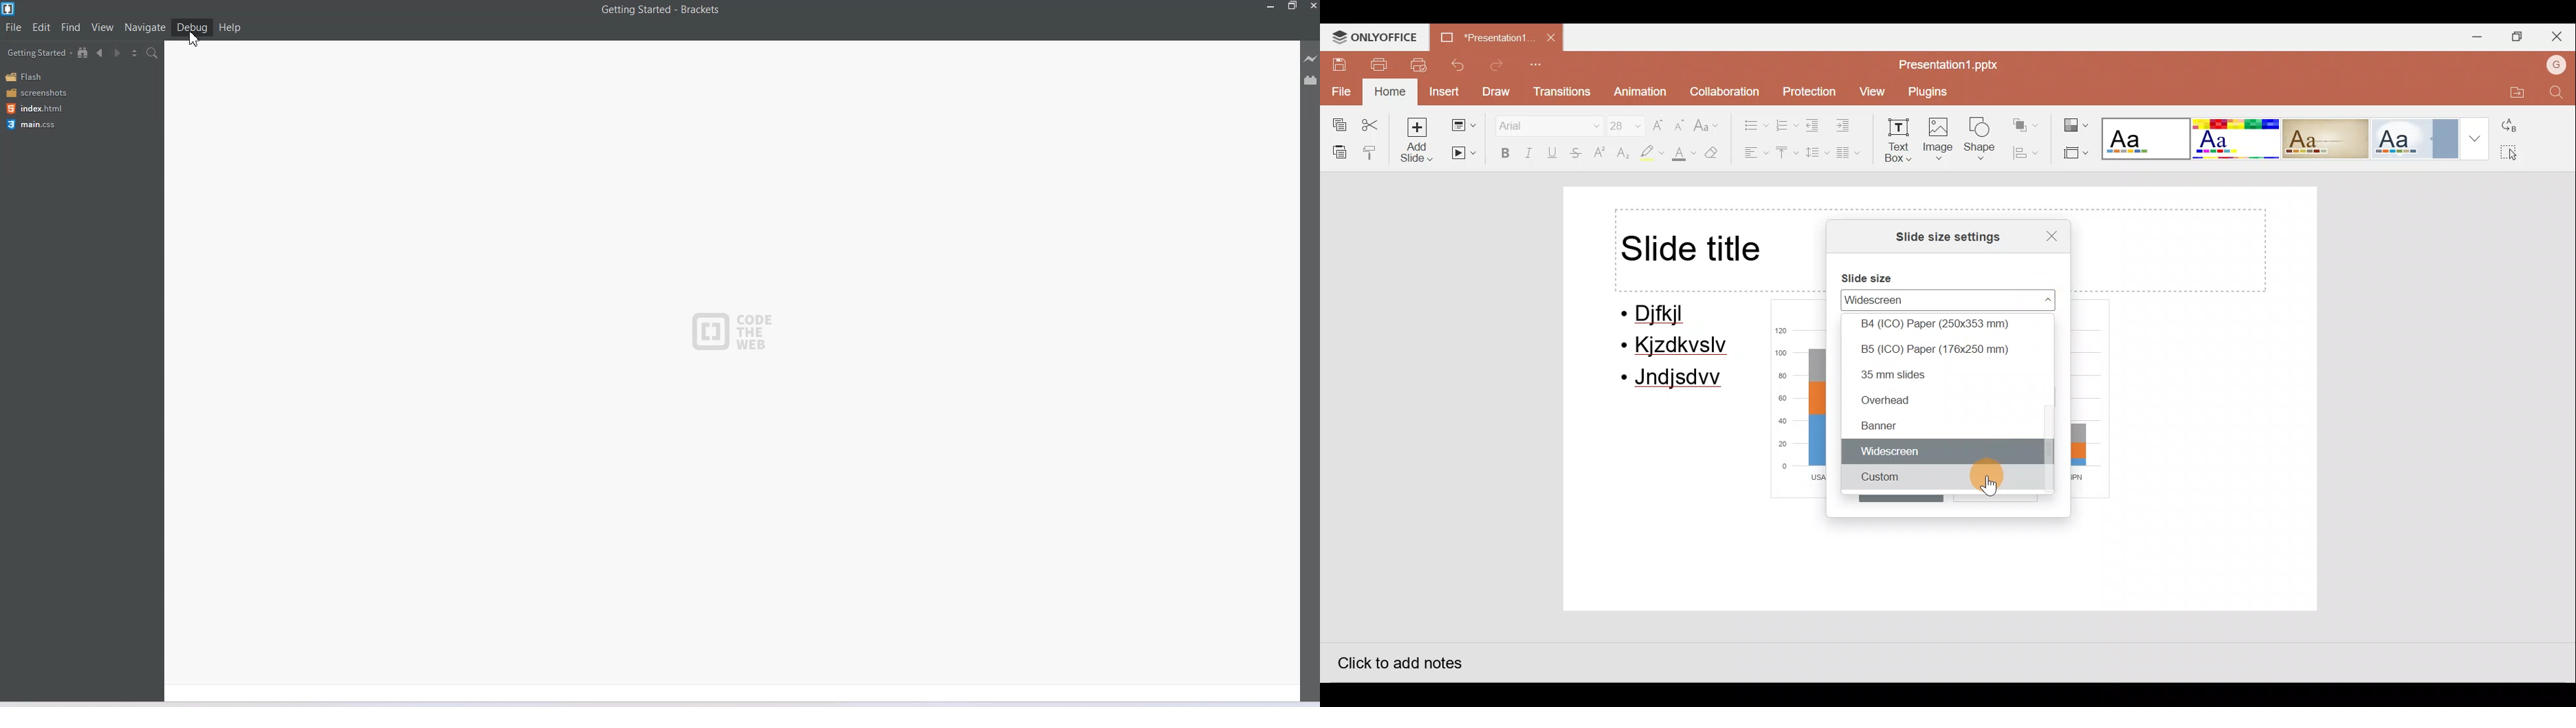 This screenshot has height=728, width=2576. I want to click on Home, so click(1388, 92).